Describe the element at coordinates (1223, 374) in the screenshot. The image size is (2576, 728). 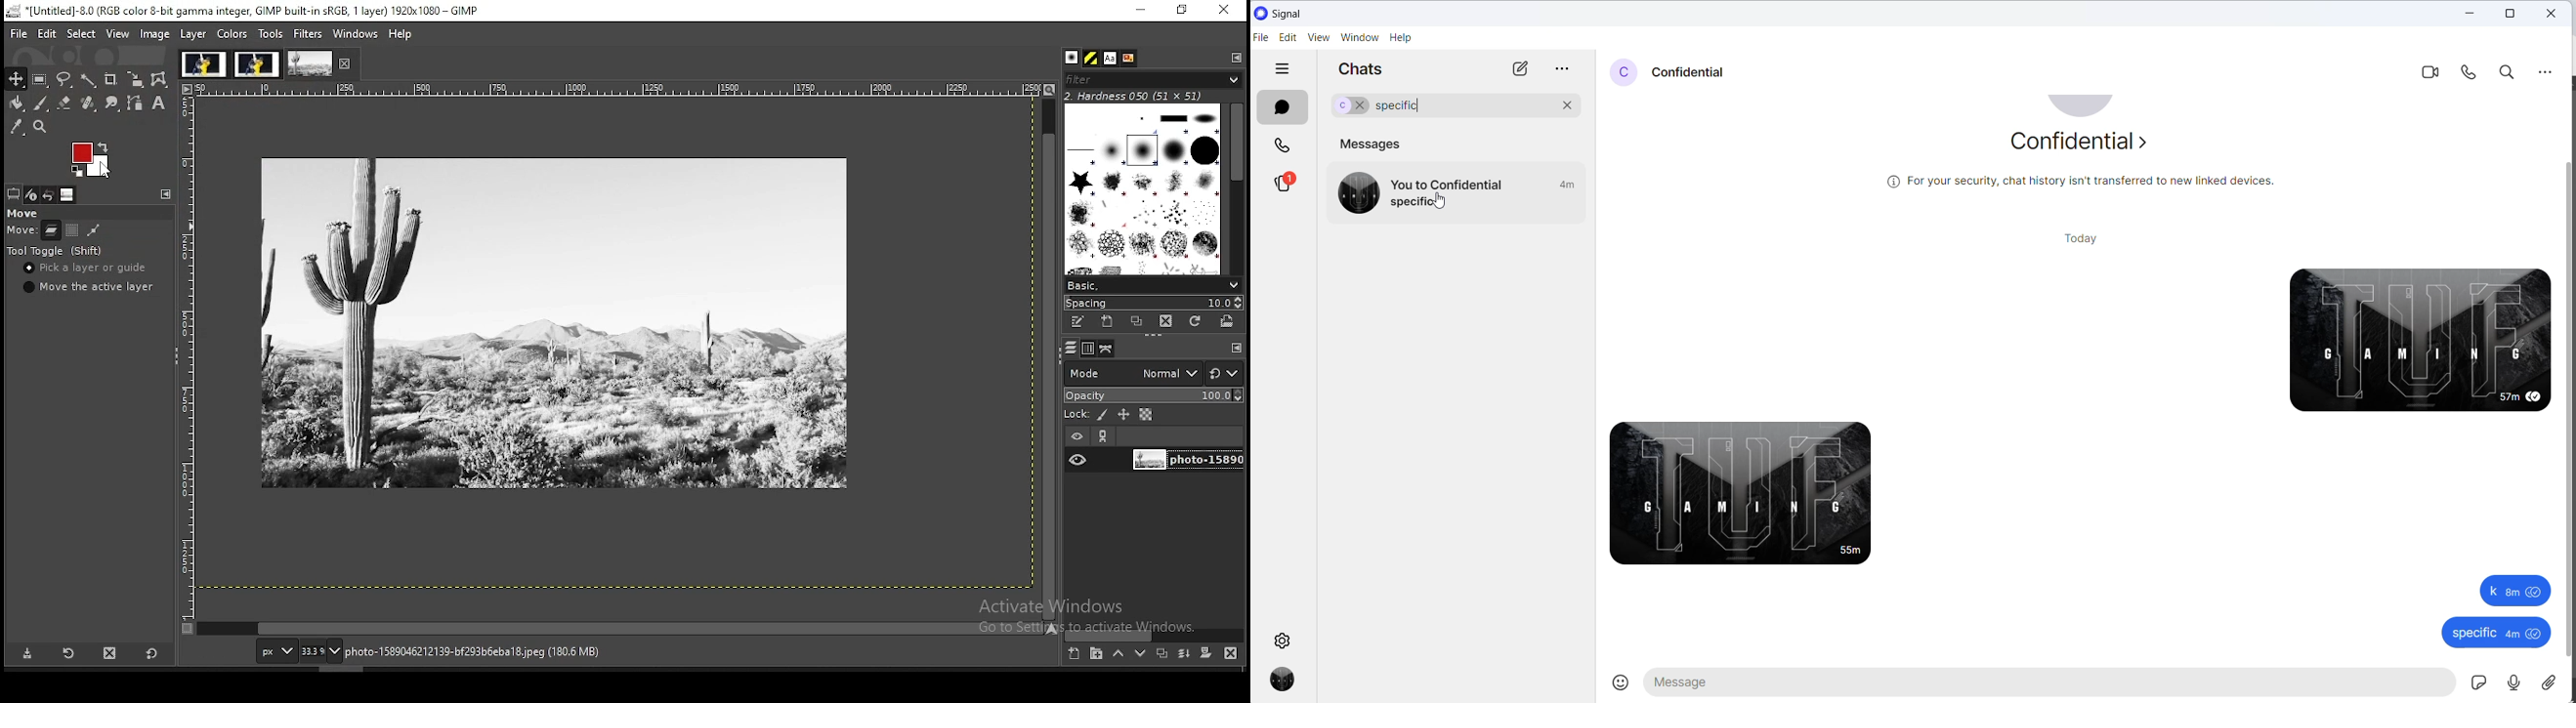
I see `switch to other modes` at that location.